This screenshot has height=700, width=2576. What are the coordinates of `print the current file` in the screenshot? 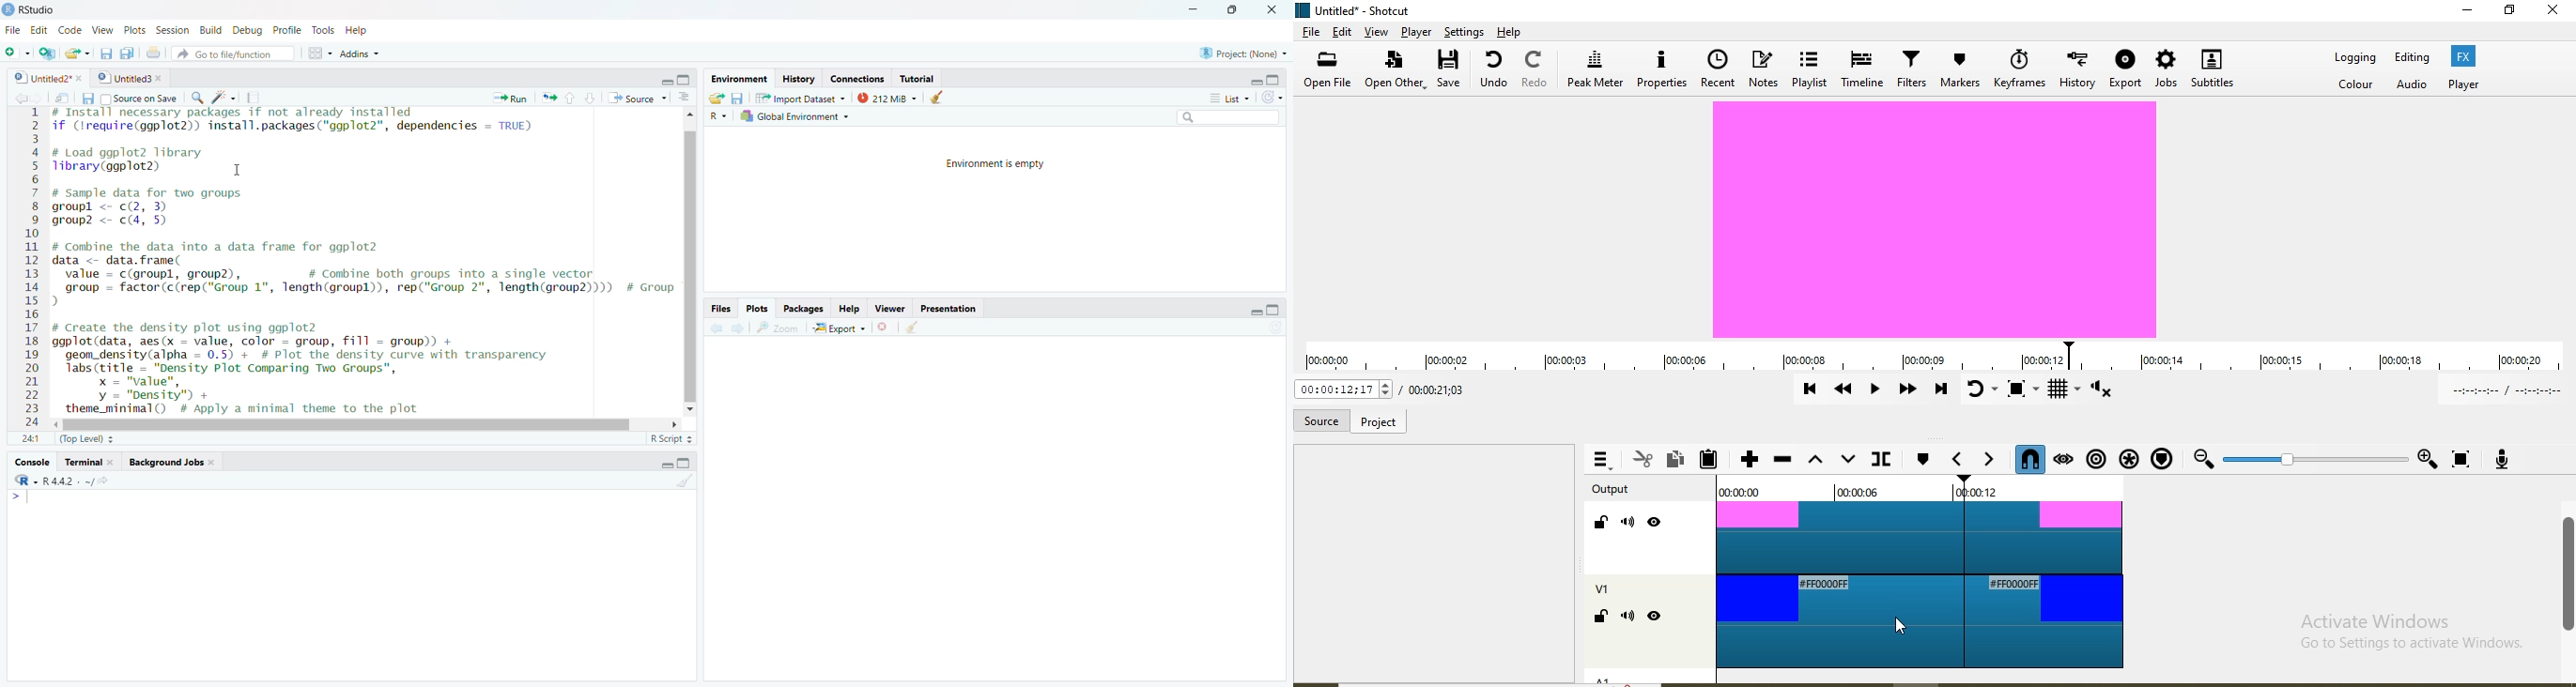 It's located at (156, 54).